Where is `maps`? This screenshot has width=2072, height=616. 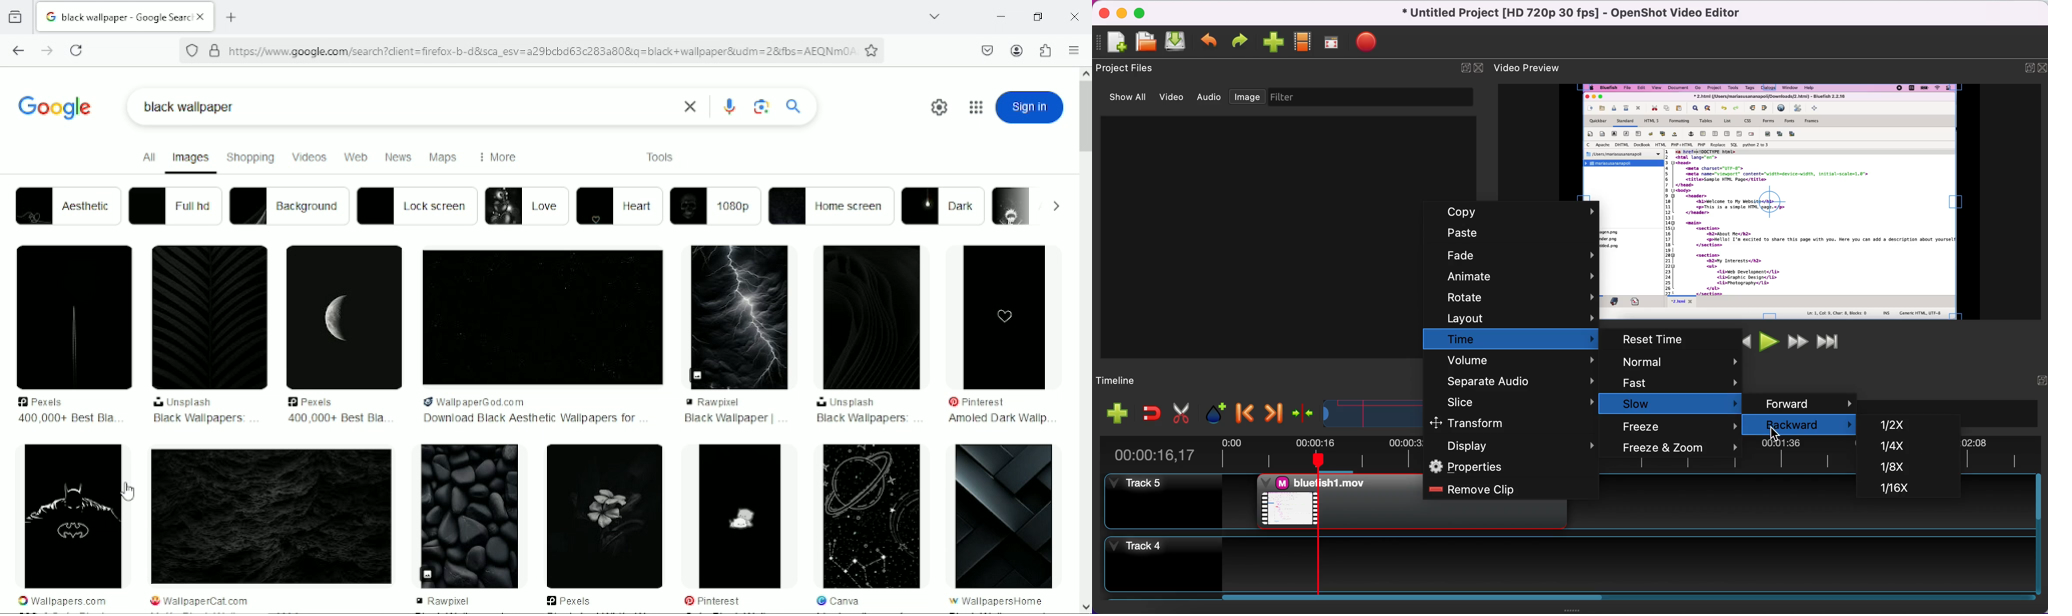
maps is located at coordinates (443, 158).